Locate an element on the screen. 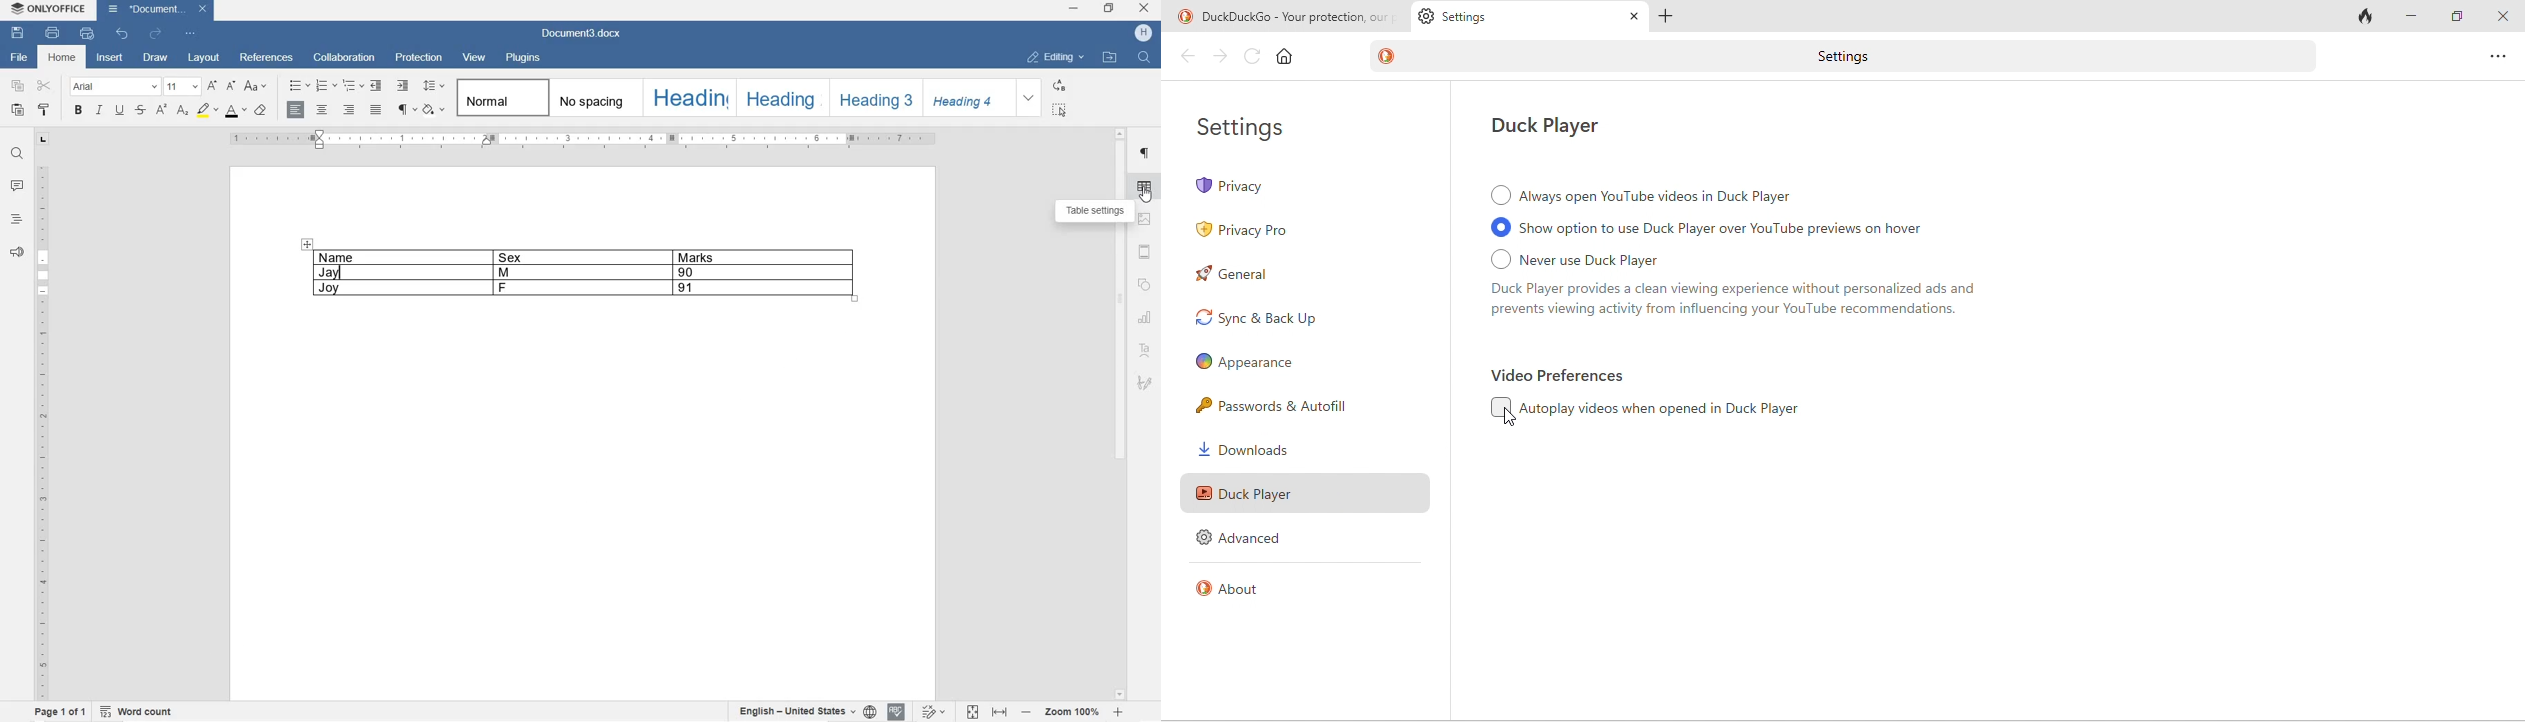 The width and height of the screenshot is (2548, 728). RULER is located at coordinates (583, 140).